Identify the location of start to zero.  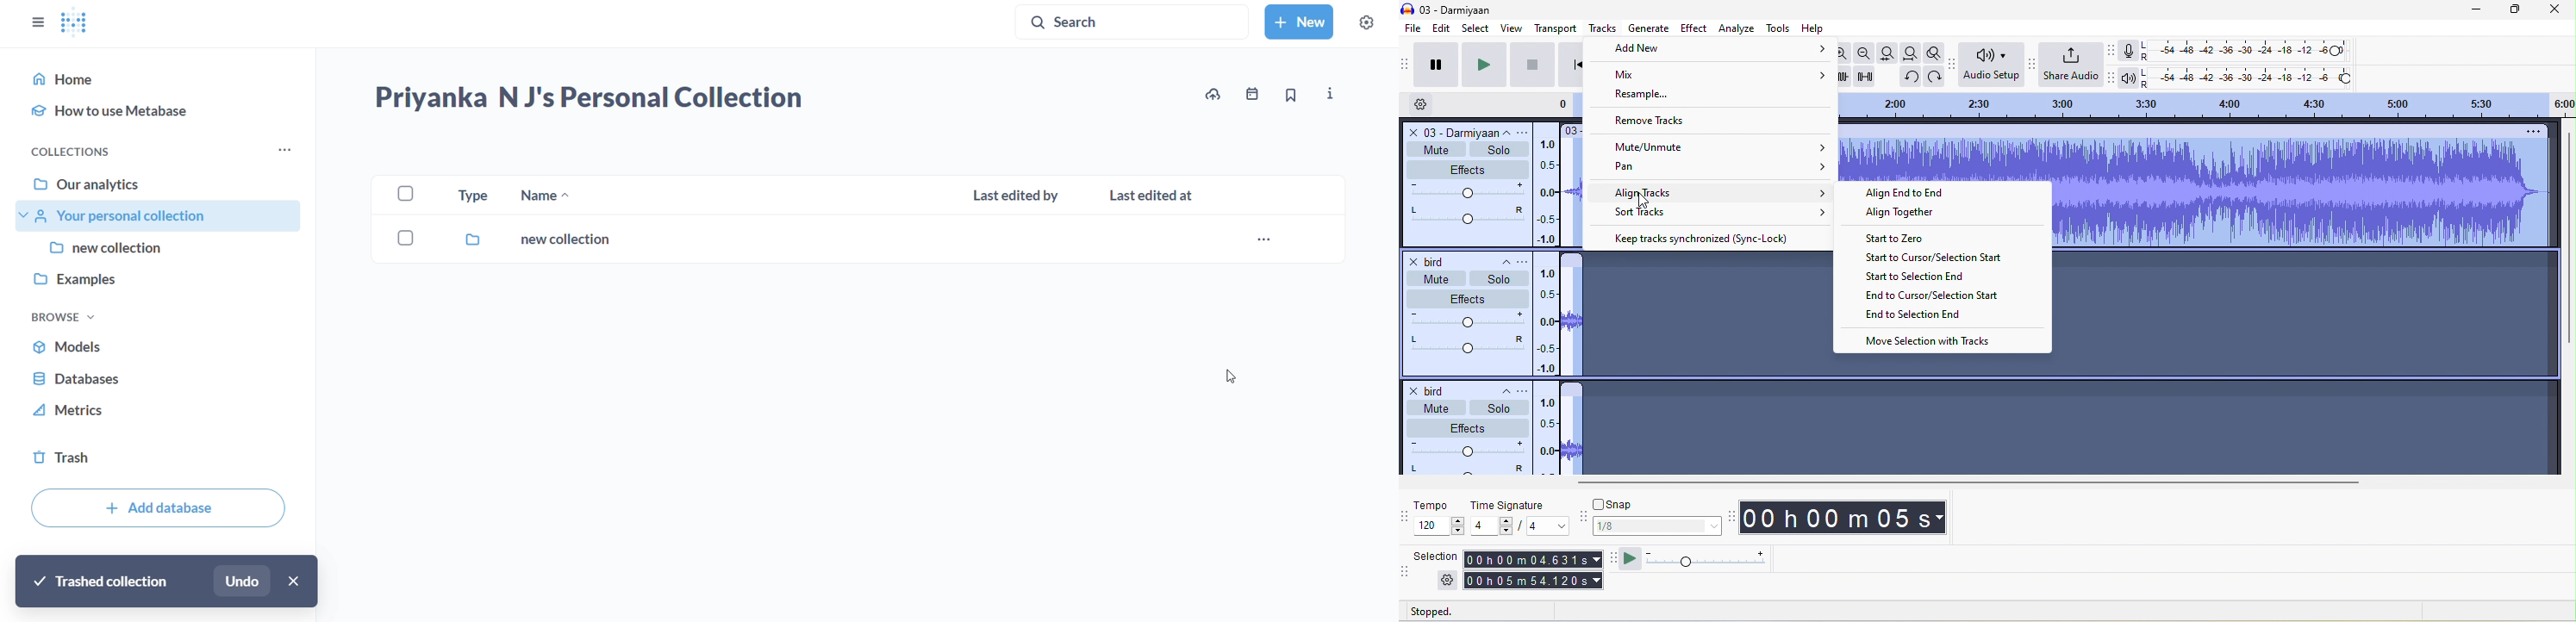
(1899, 241).